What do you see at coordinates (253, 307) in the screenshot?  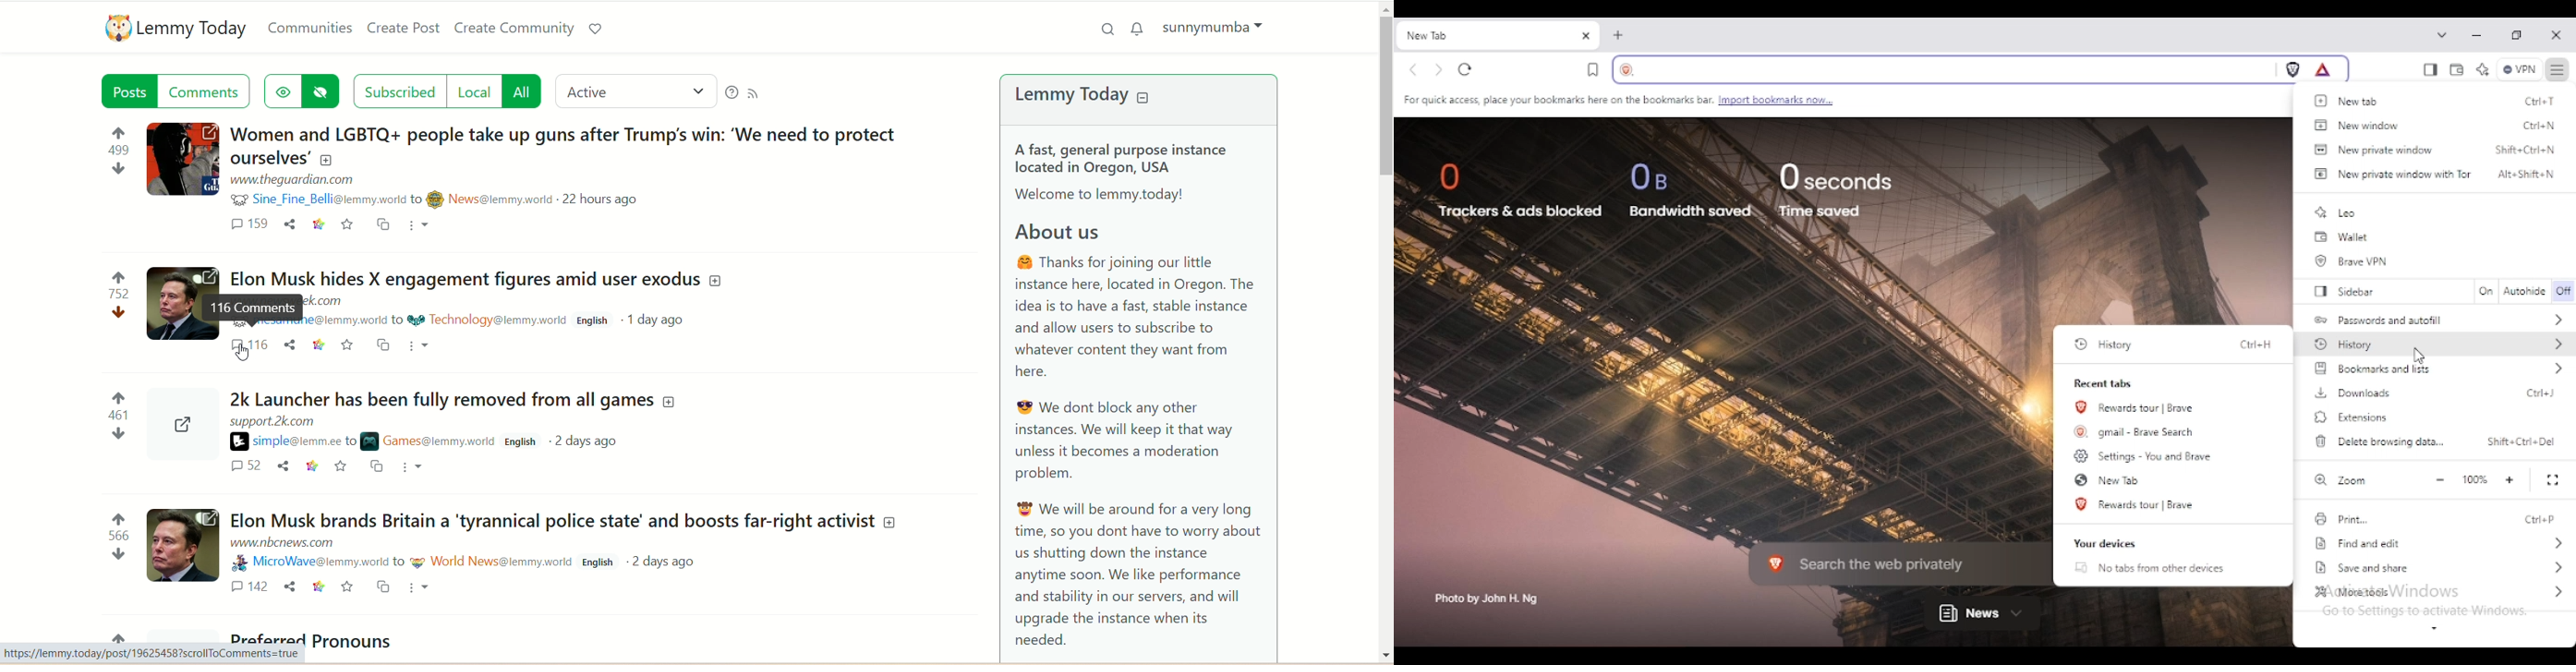 I see `116 Comment` at bounding box center [253, 307].